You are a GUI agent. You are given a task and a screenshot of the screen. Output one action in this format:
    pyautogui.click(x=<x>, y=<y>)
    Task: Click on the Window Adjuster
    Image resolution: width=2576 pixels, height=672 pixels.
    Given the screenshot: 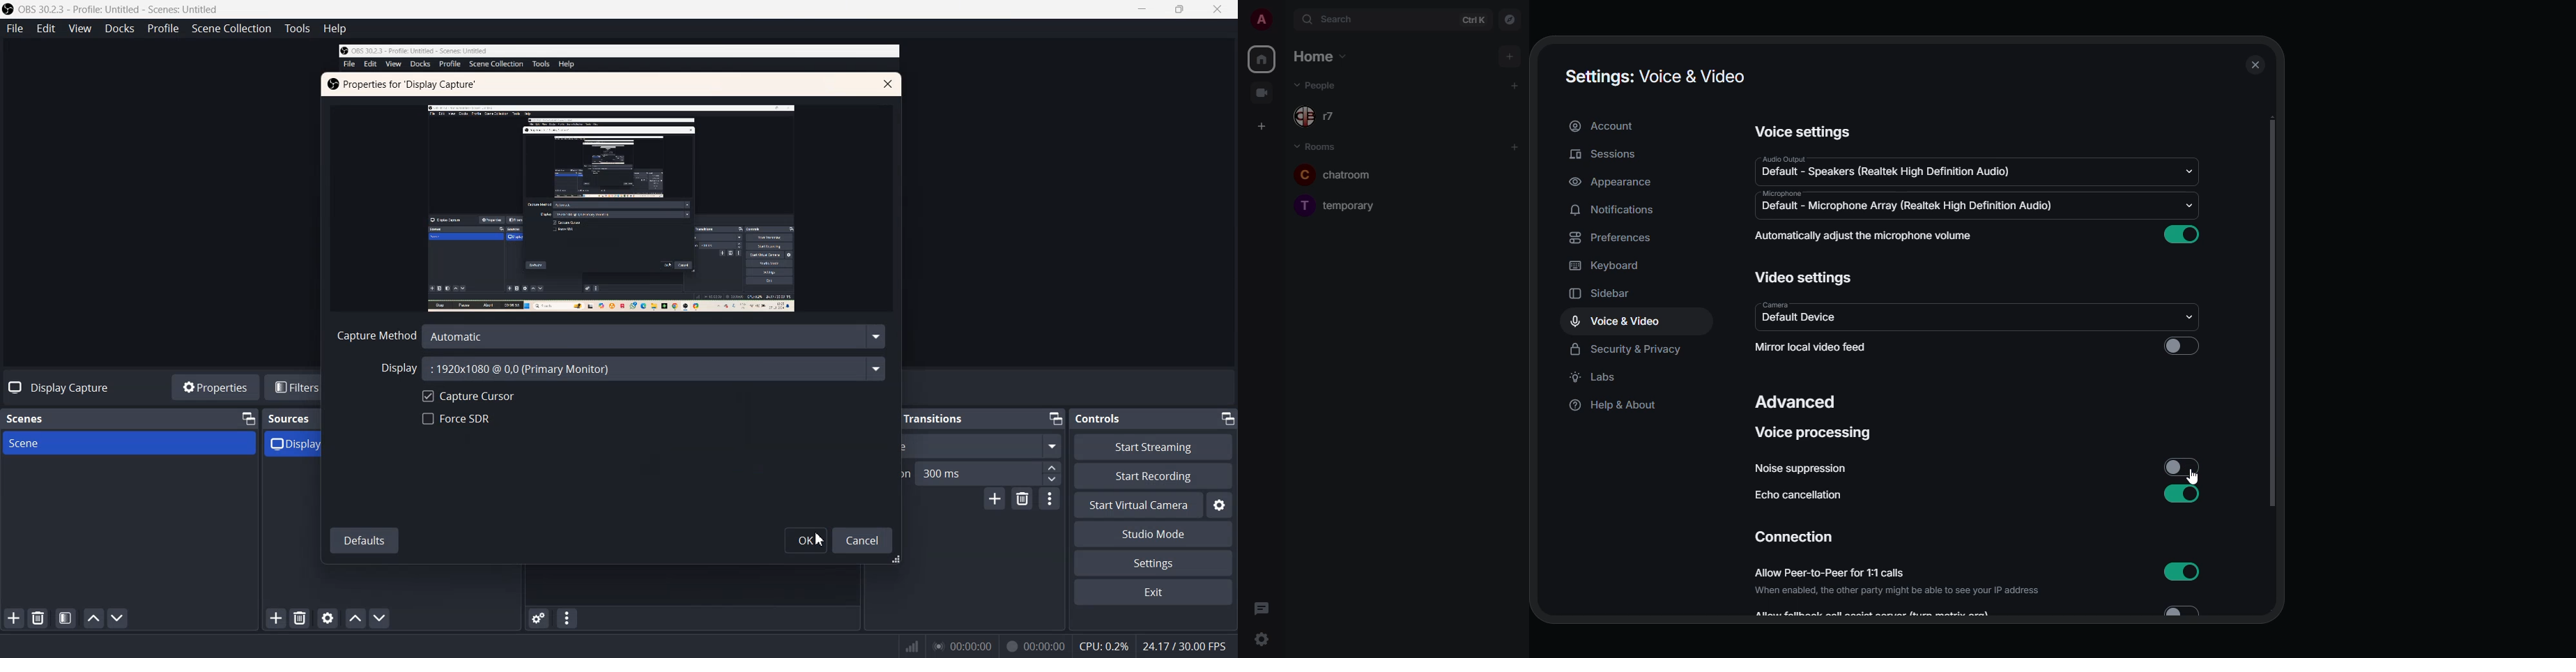 What is the action you would take?
    pyautogui.click(x=902, y=560)
    